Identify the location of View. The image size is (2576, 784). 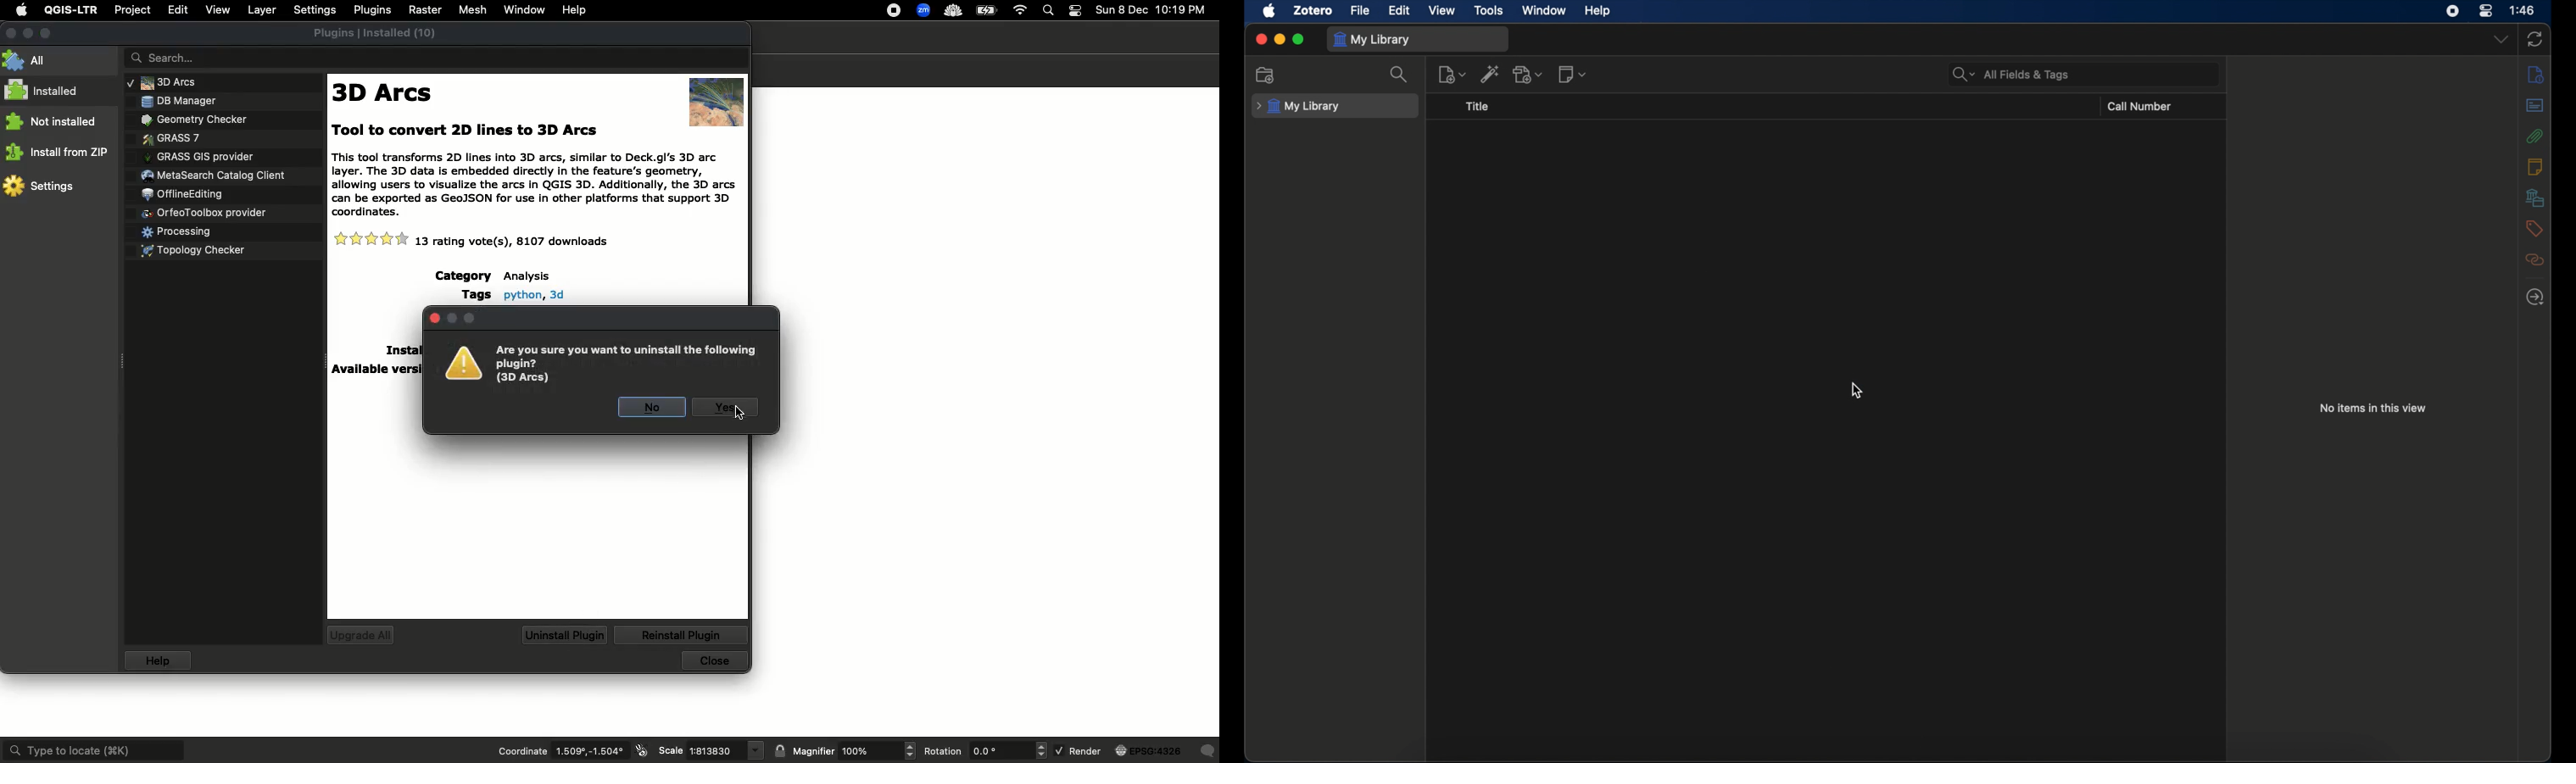
(217, 10).